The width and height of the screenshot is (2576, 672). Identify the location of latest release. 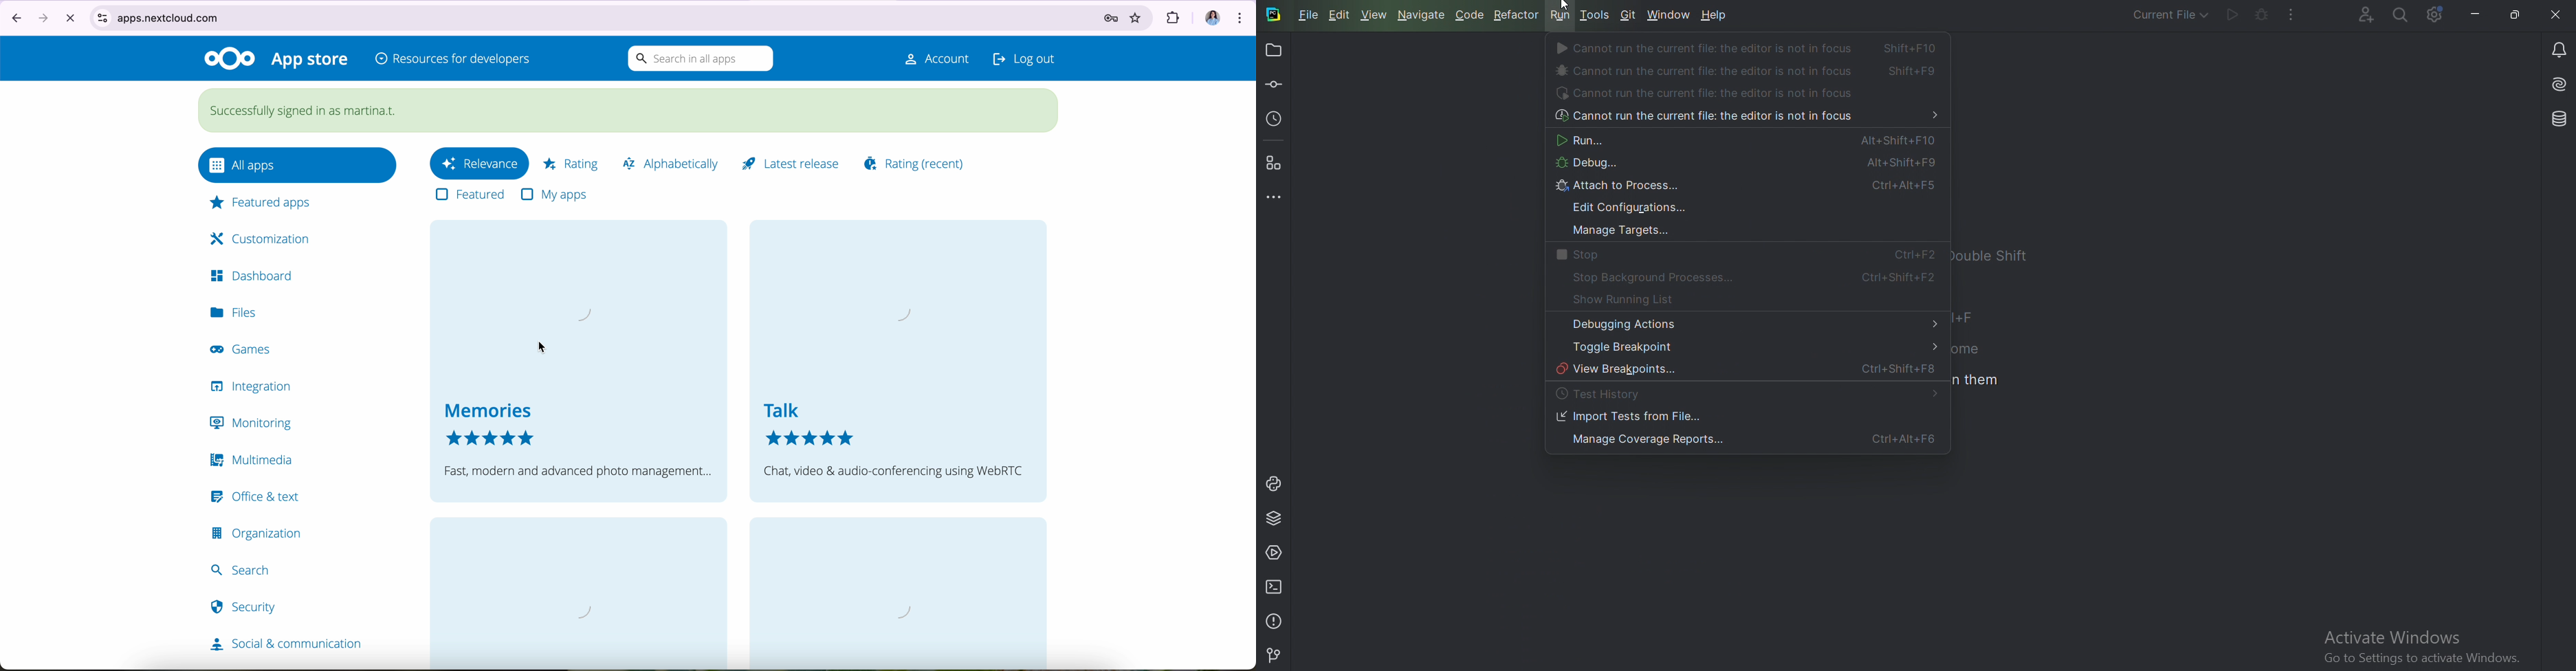
(796, 162).